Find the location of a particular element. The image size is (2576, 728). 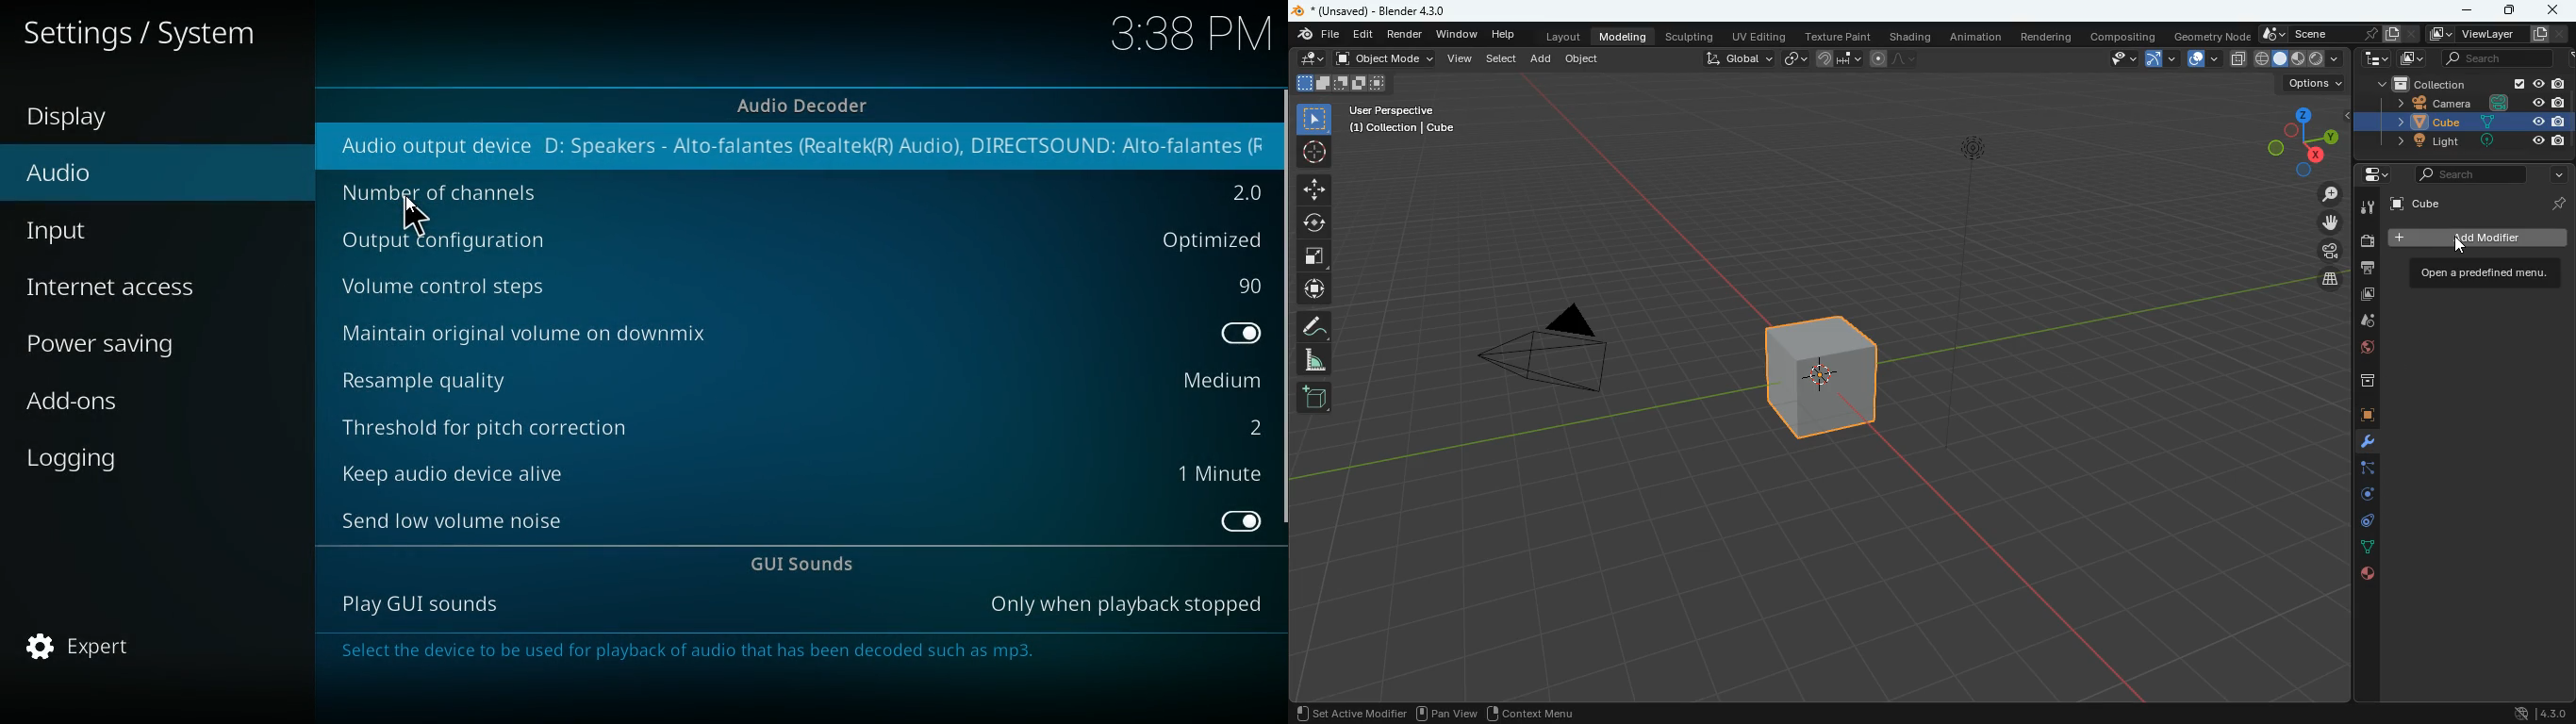

options is located at coordinates (1129, 604).